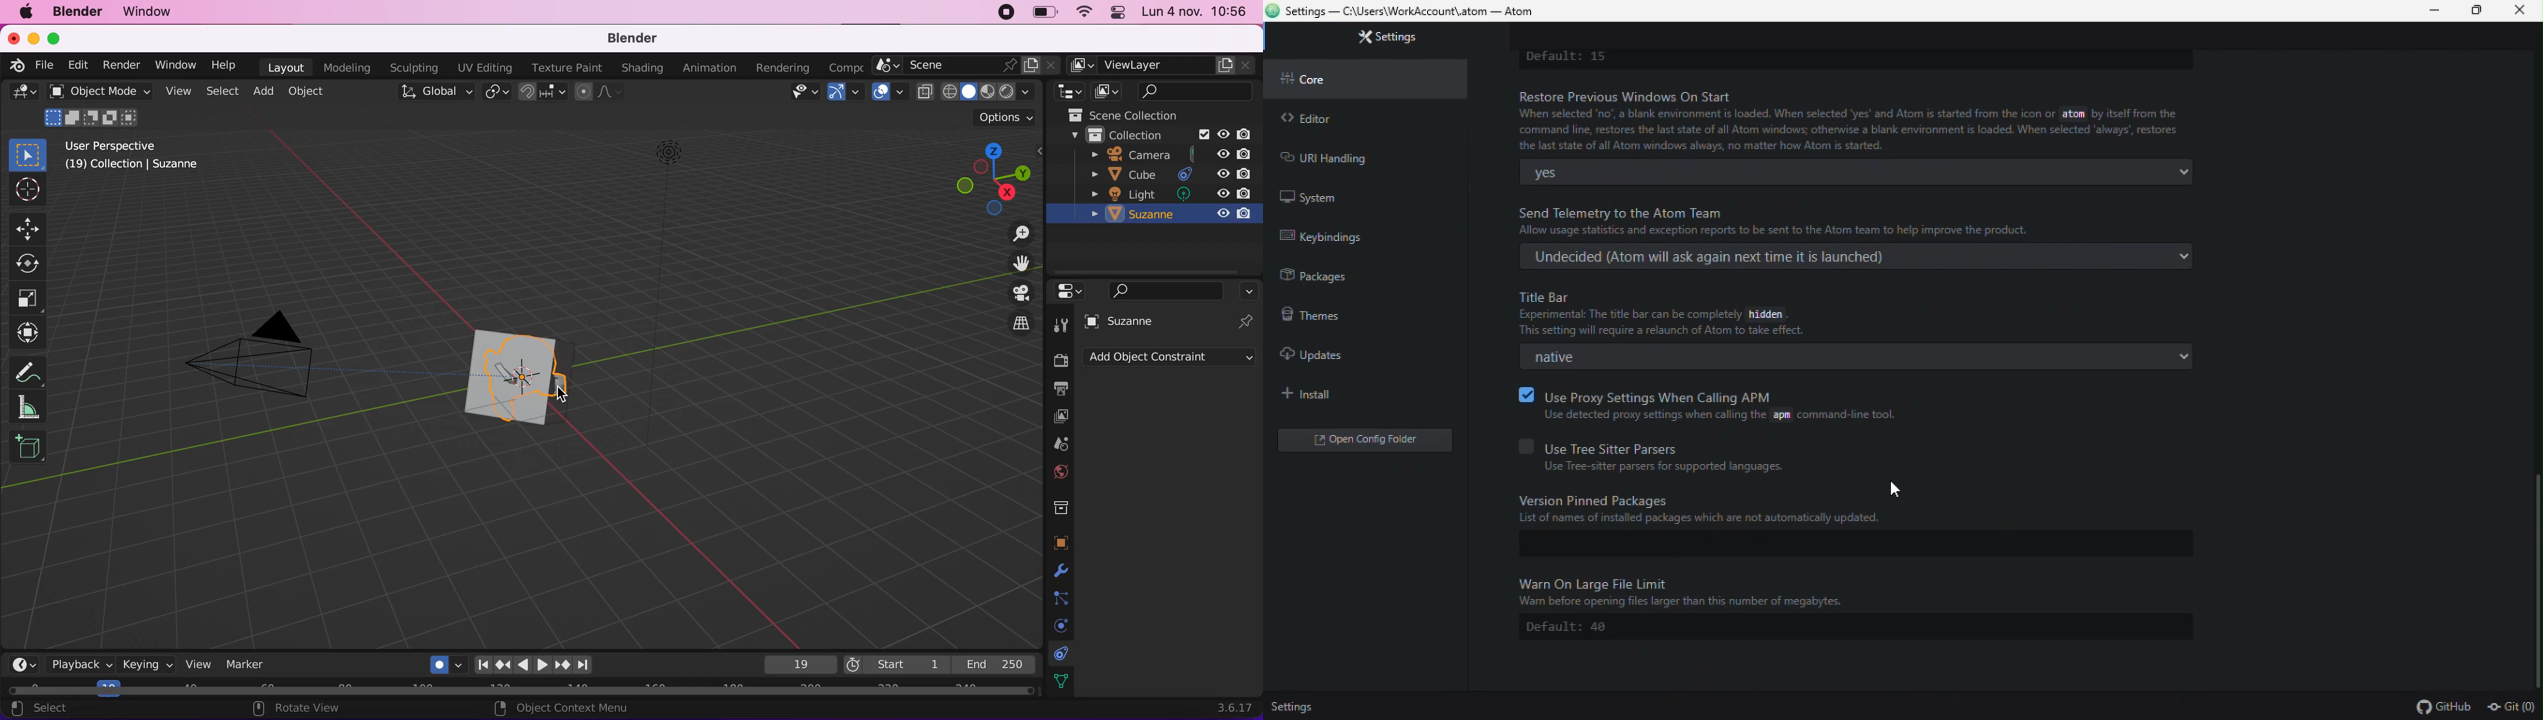  What do you see at coordinates (1006, 92) in the screenshot?
I see `rendered display` at bounding box center [1006, 92].